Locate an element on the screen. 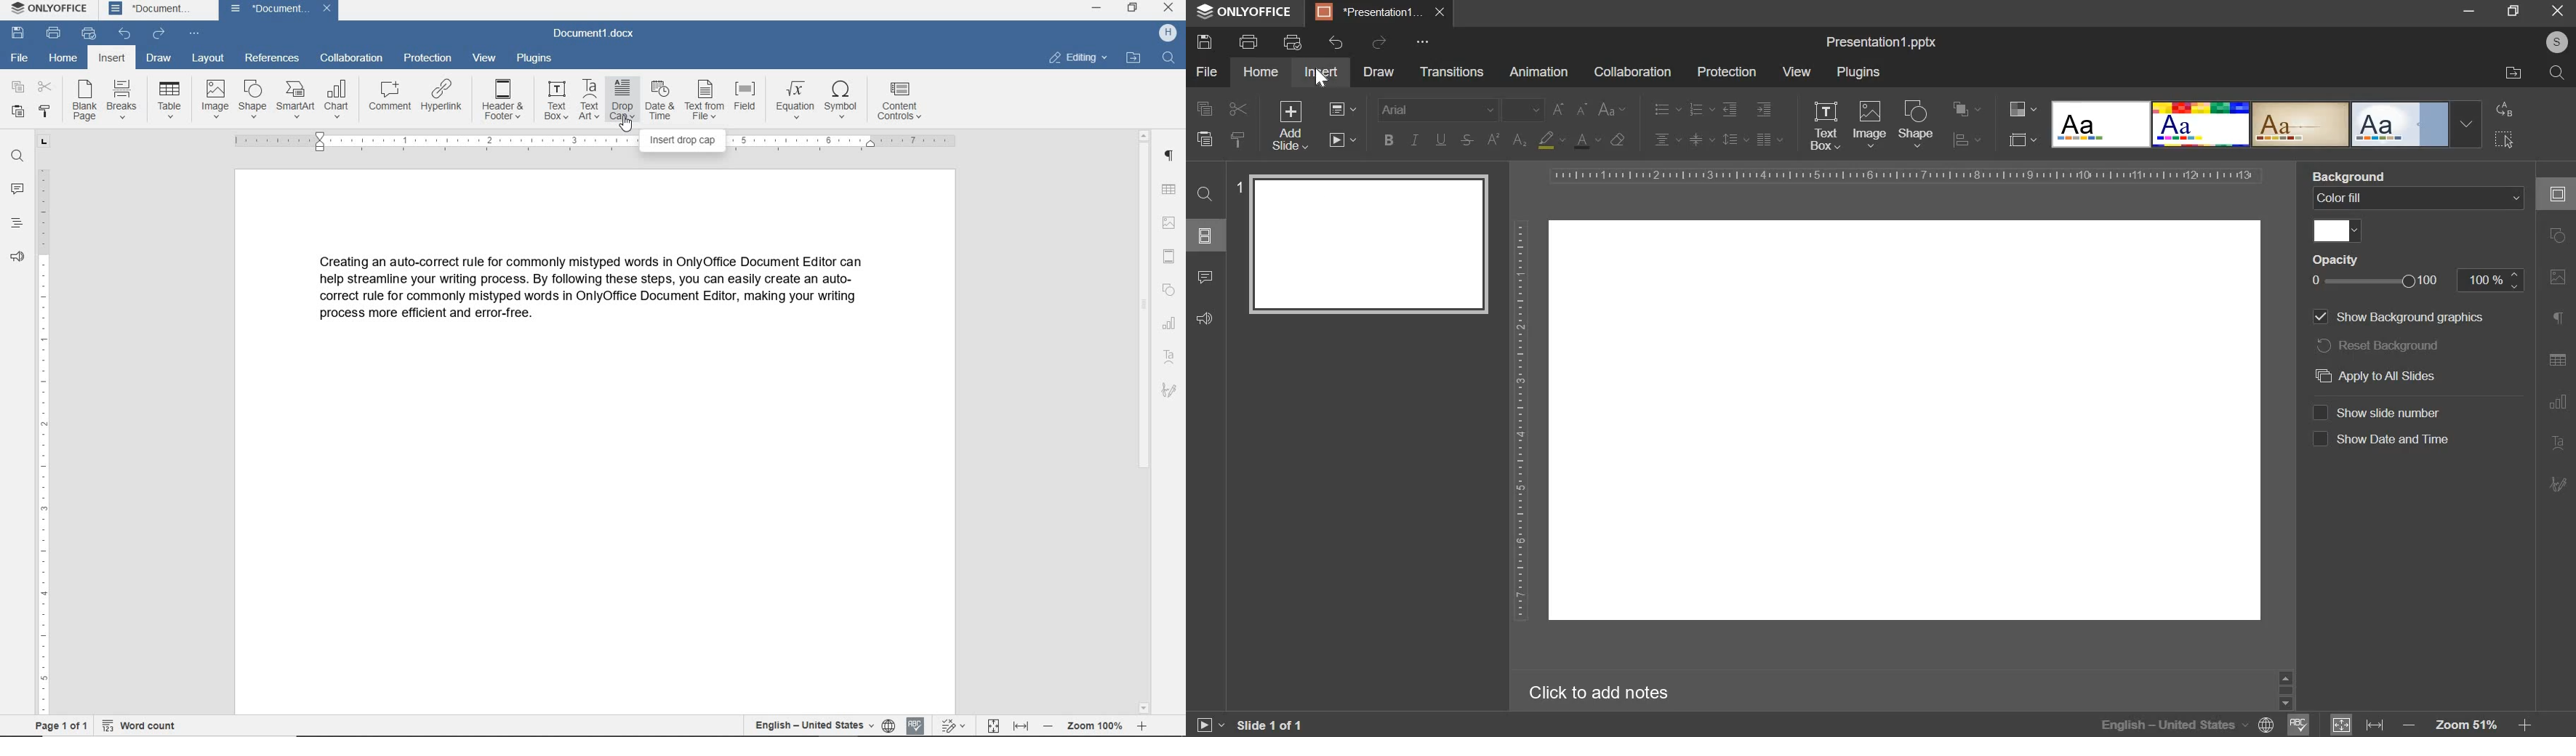 The height and width of the screenshot is (756, 2576). redo is located at coordinates (158, 33).